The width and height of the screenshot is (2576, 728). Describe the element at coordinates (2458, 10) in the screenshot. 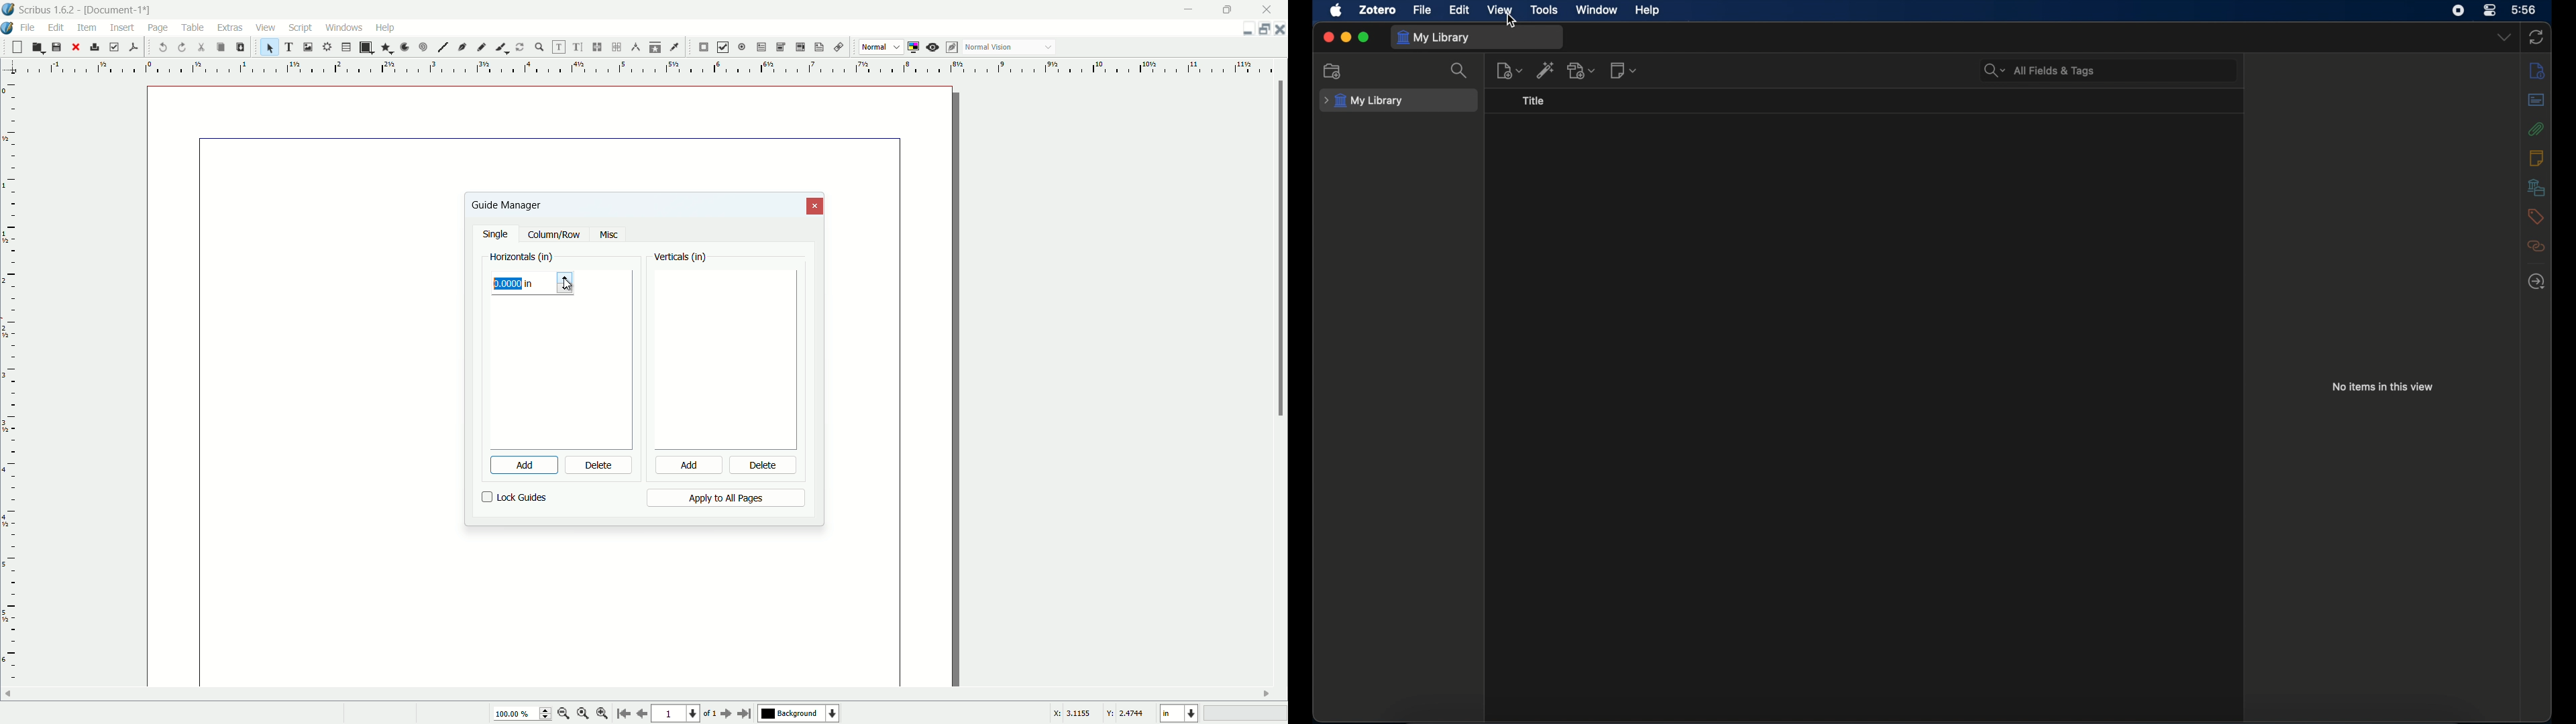

I see `screen recorder ` at that location.